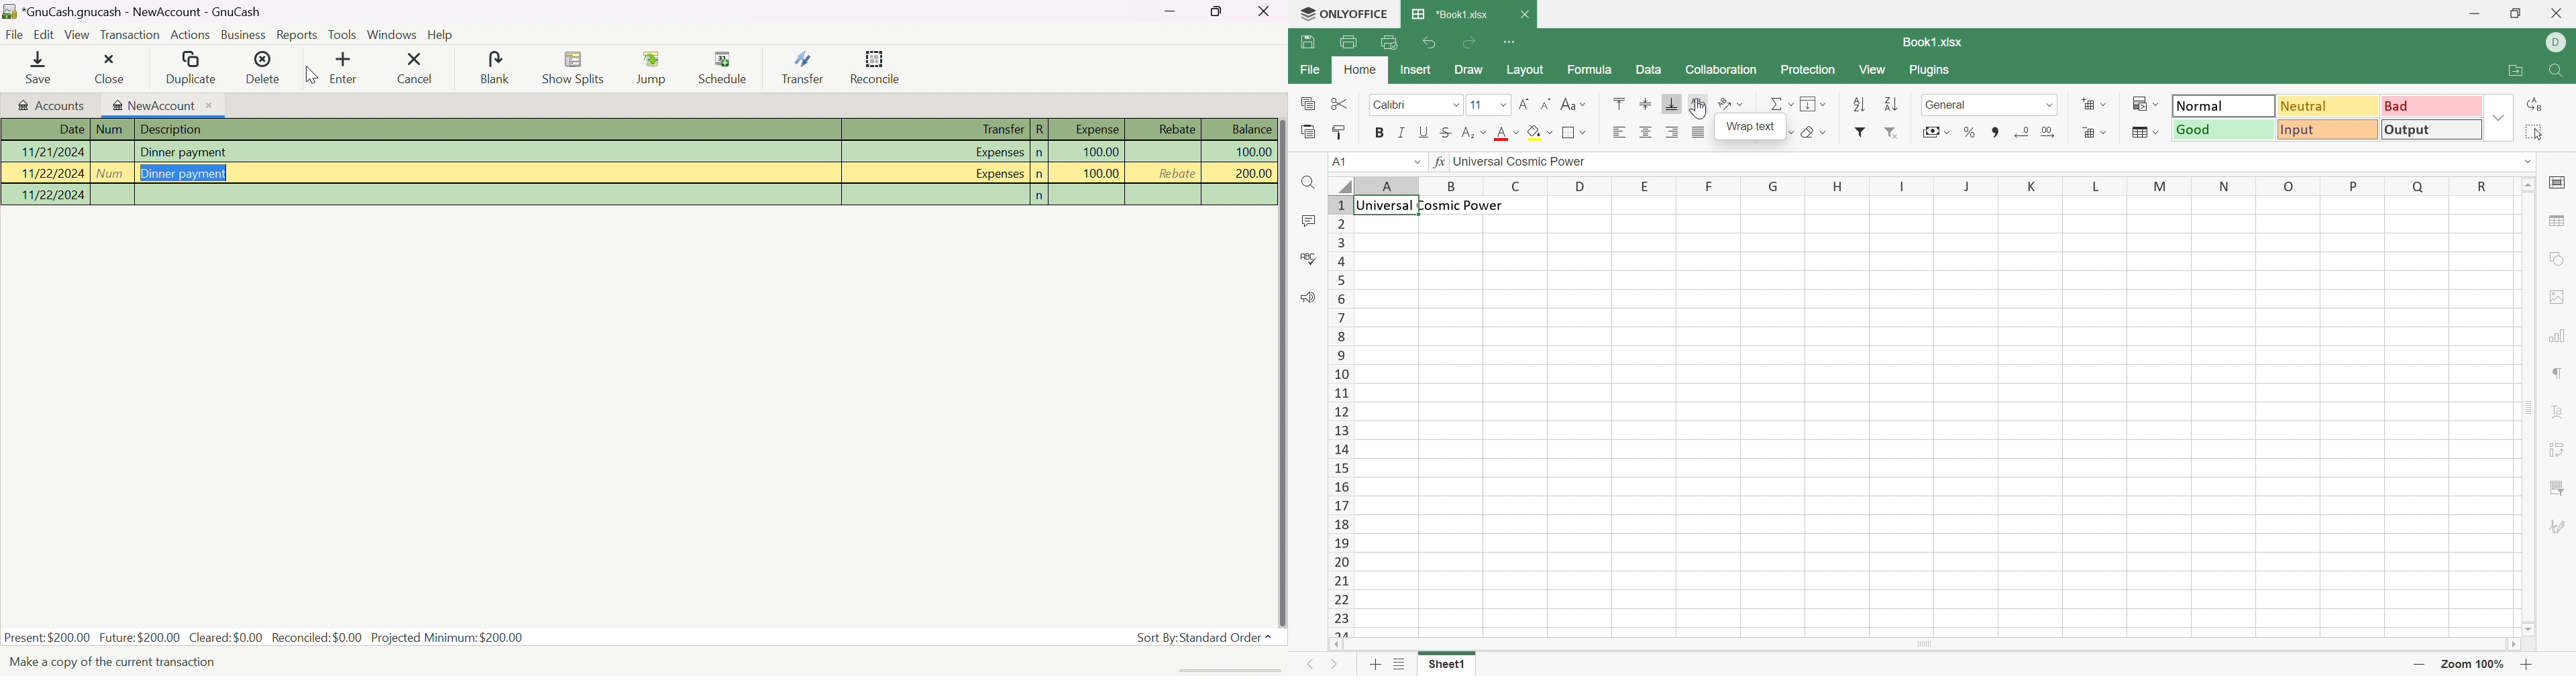 The height and width of the screenshot is (700, 2576). I want to click on ONLYOFFICE, so click(1344, 14).